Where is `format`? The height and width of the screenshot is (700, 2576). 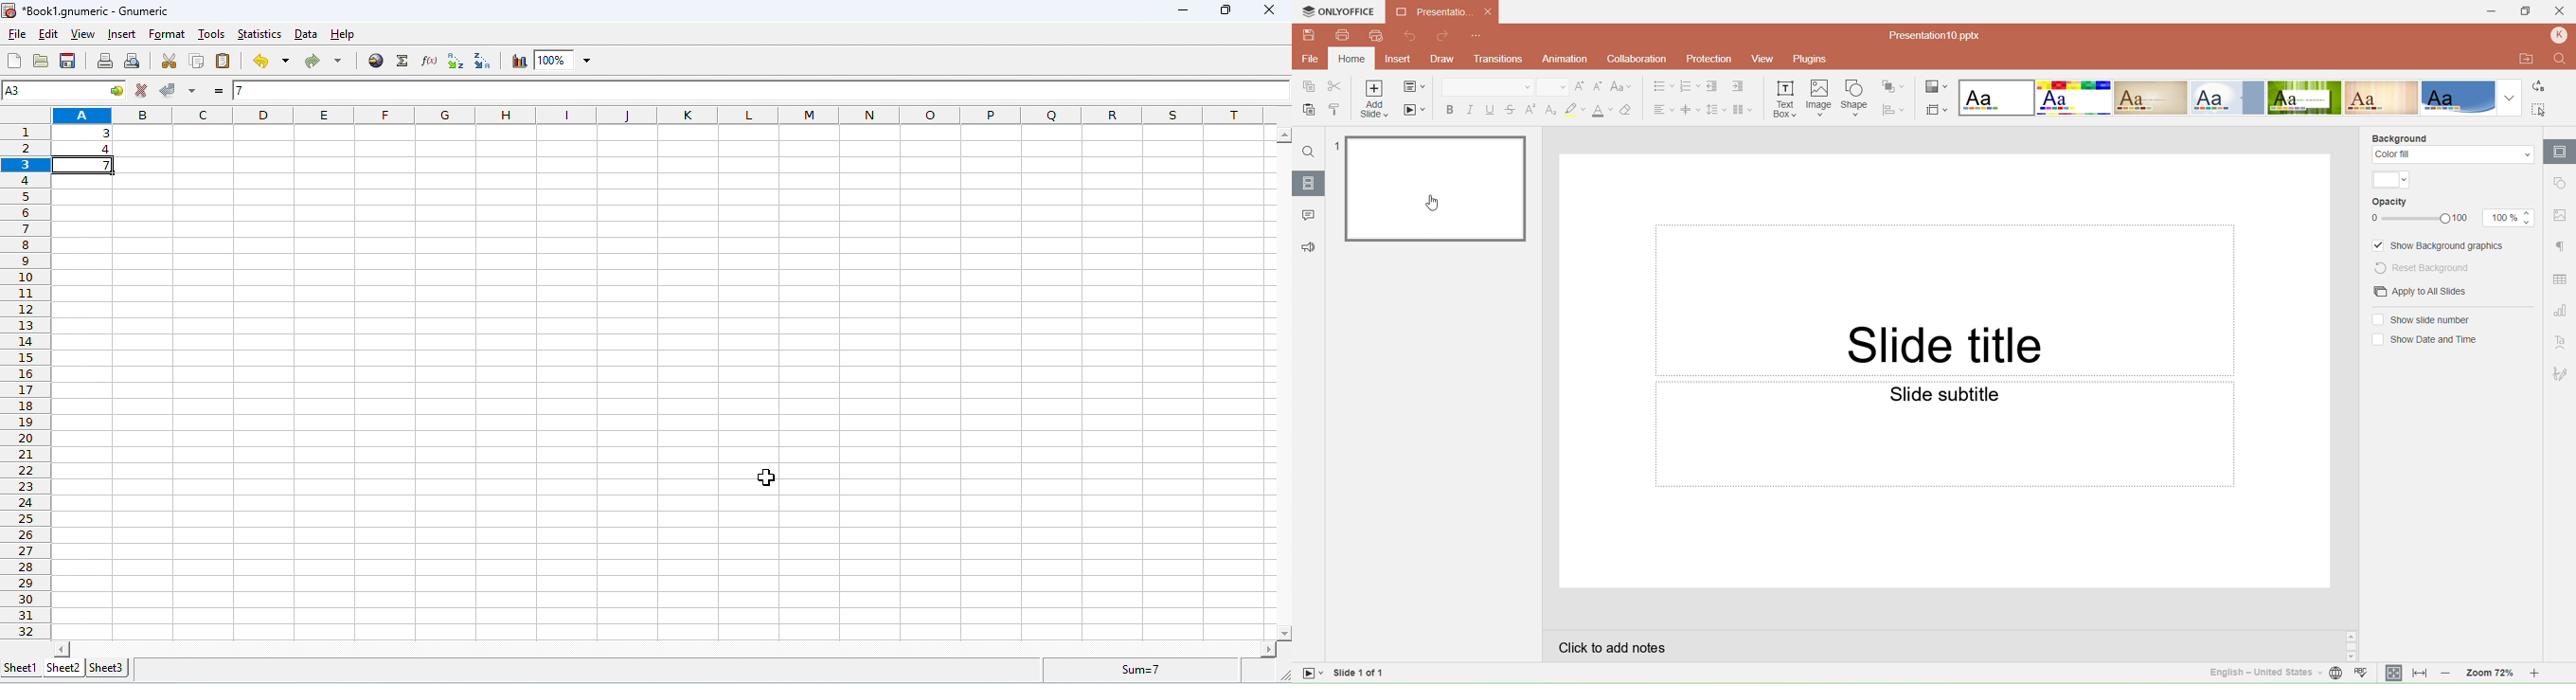
format is located at coordinates (168, 35).